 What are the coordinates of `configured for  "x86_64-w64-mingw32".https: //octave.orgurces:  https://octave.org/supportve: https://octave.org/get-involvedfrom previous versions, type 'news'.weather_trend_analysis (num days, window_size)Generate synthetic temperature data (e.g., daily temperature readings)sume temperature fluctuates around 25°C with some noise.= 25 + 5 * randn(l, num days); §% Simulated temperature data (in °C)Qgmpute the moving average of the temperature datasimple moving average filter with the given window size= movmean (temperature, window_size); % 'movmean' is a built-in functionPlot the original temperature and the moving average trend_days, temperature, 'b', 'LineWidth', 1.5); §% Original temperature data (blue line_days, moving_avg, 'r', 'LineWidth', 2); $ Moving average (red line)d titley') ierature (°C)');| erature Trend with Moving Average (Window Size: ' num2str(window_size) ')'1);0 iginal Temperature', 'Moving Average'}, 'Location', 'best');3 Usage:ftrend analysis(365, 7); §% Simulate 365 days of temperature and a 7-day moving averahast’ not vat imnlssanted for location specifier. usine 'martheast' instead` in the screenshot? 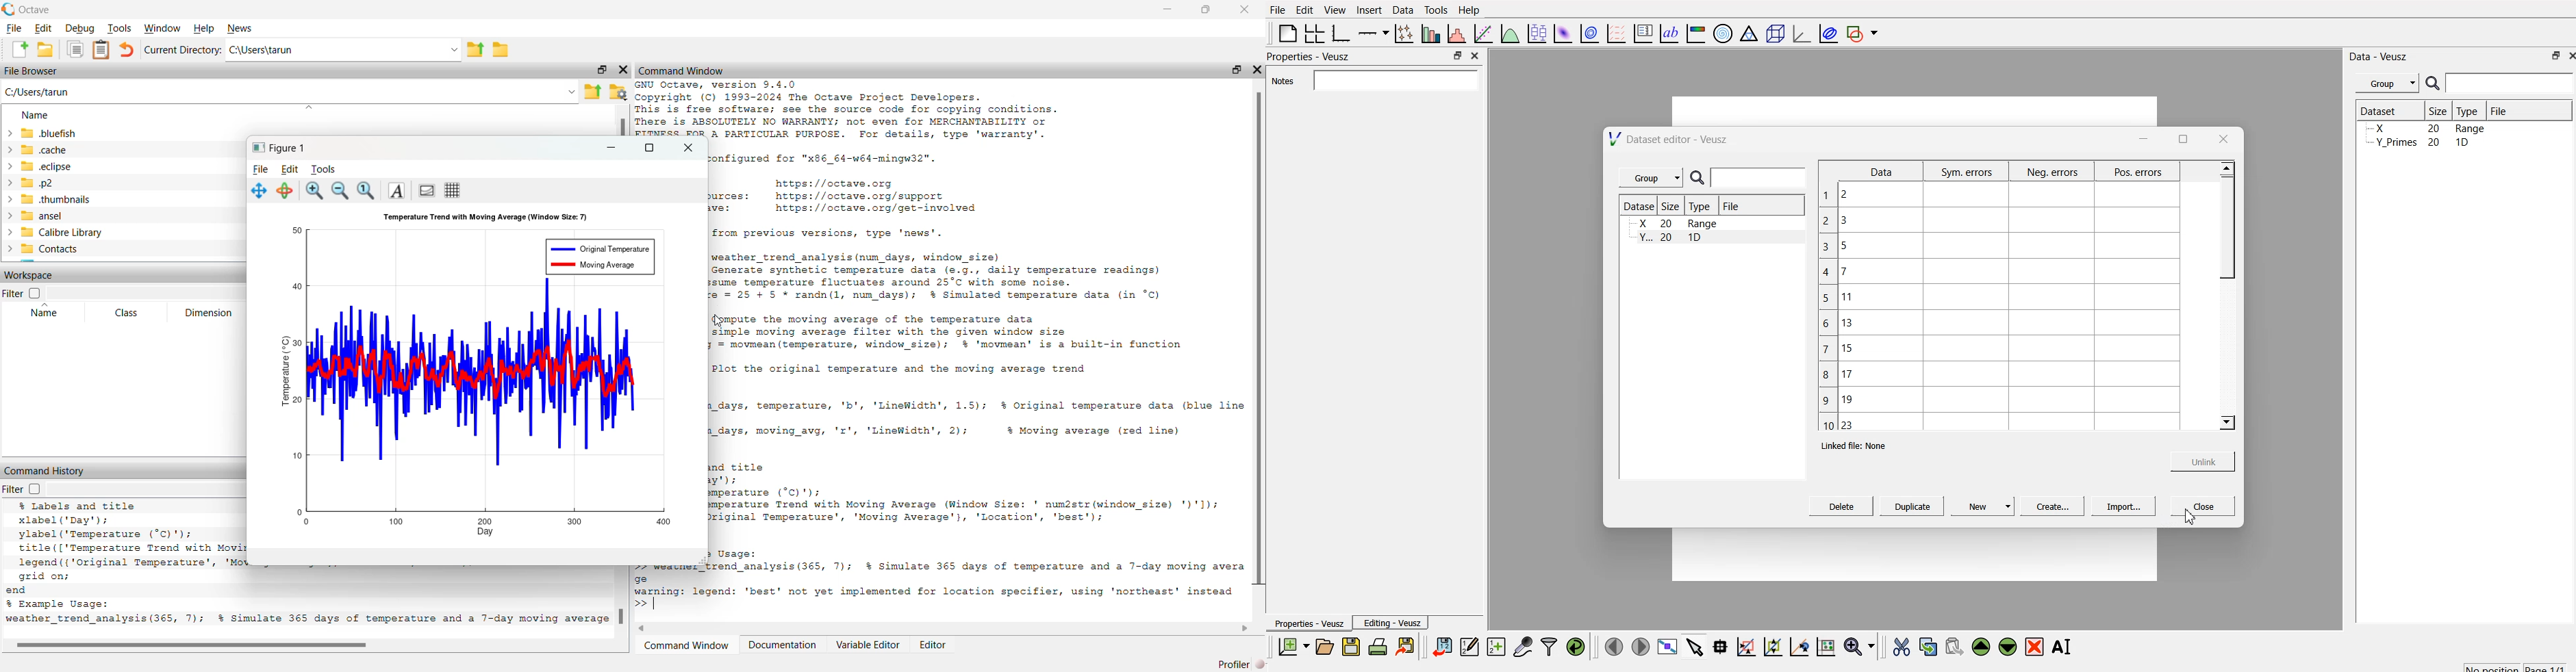 It's located at (977, 375).